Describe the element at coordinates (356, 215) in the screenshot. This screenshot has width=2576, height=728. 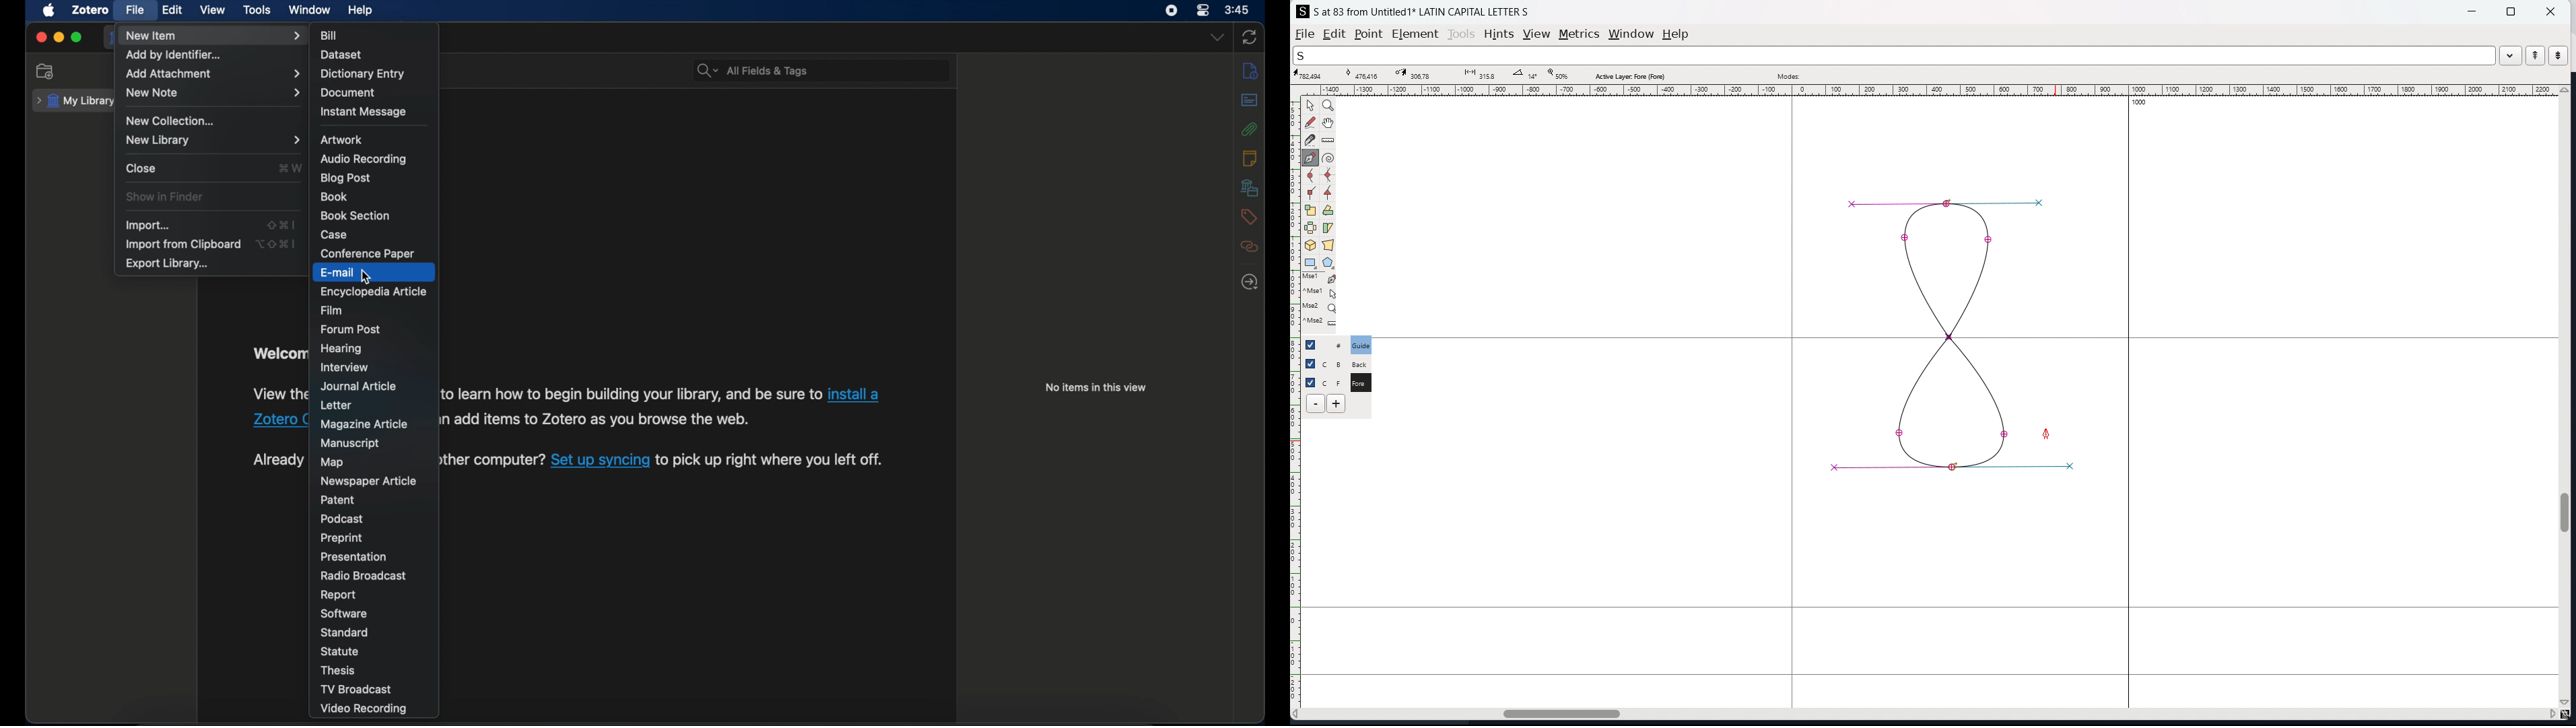
I see `book section` at that location.